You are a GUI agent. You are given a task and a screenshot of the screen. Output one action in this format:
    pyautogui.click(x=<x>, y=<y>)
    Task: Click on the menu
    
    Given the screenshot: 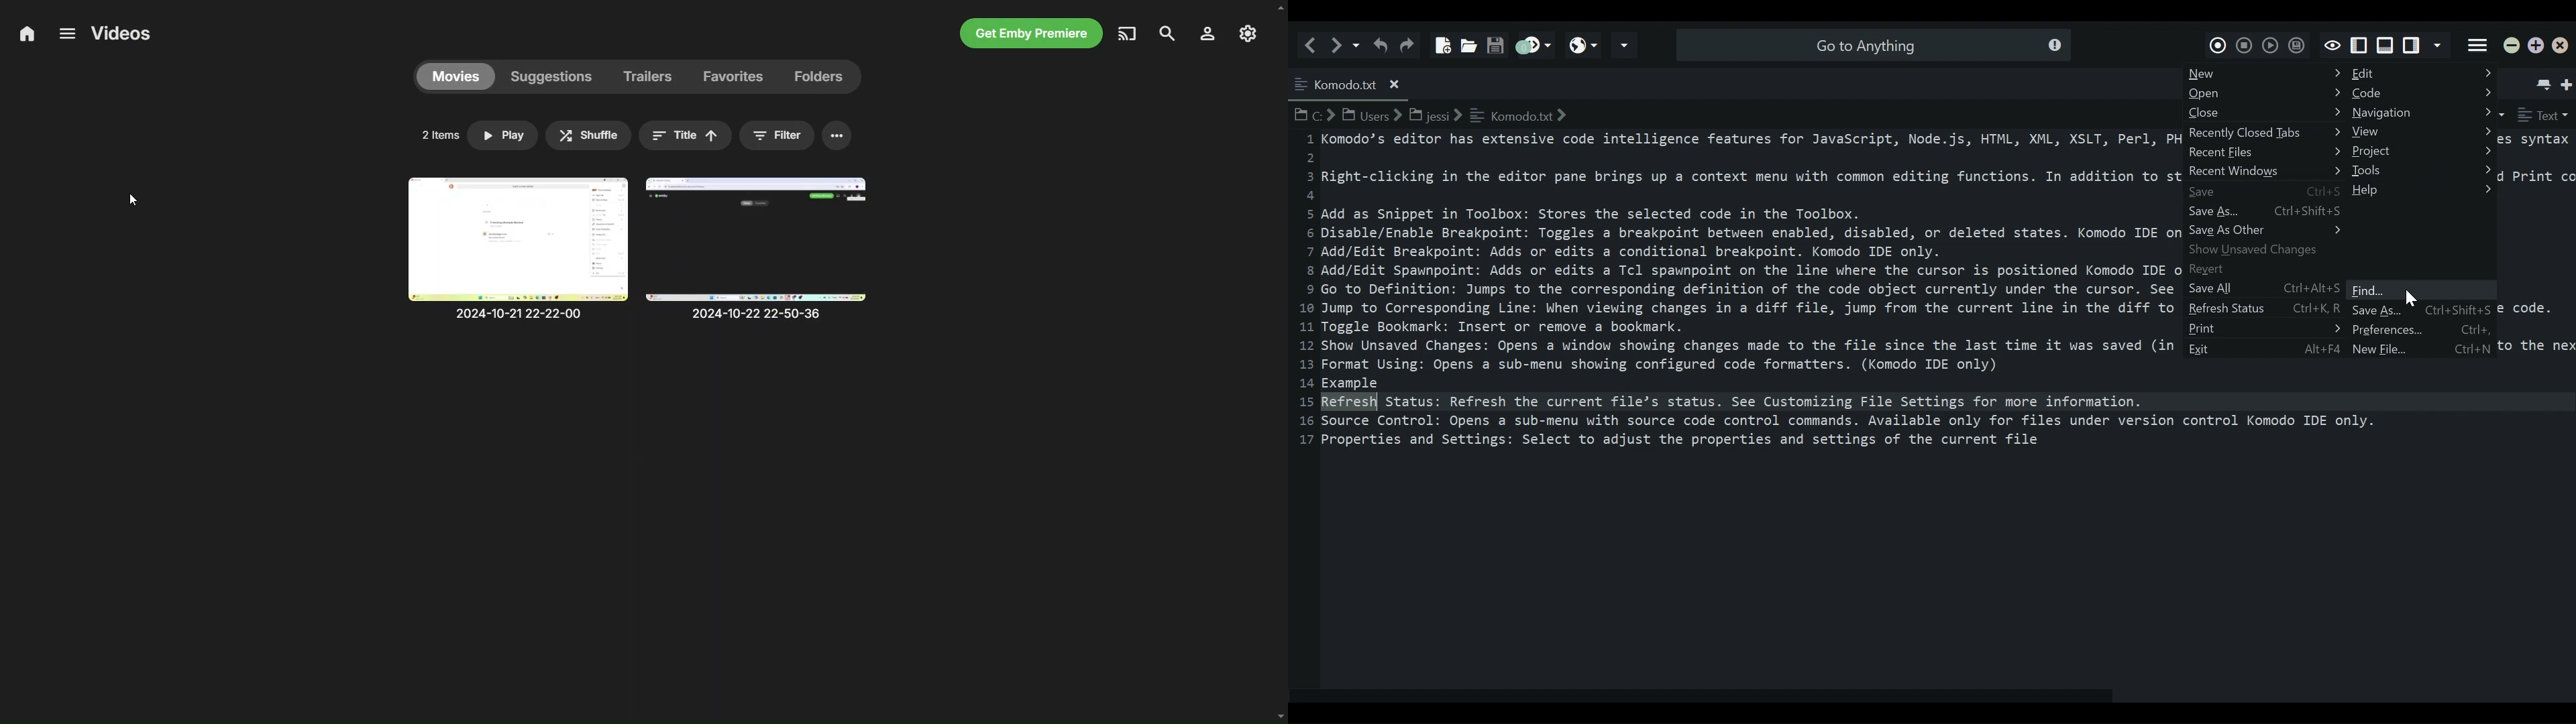 What is the action you would take?
    pyautogui.click(x=66, y=34)
    